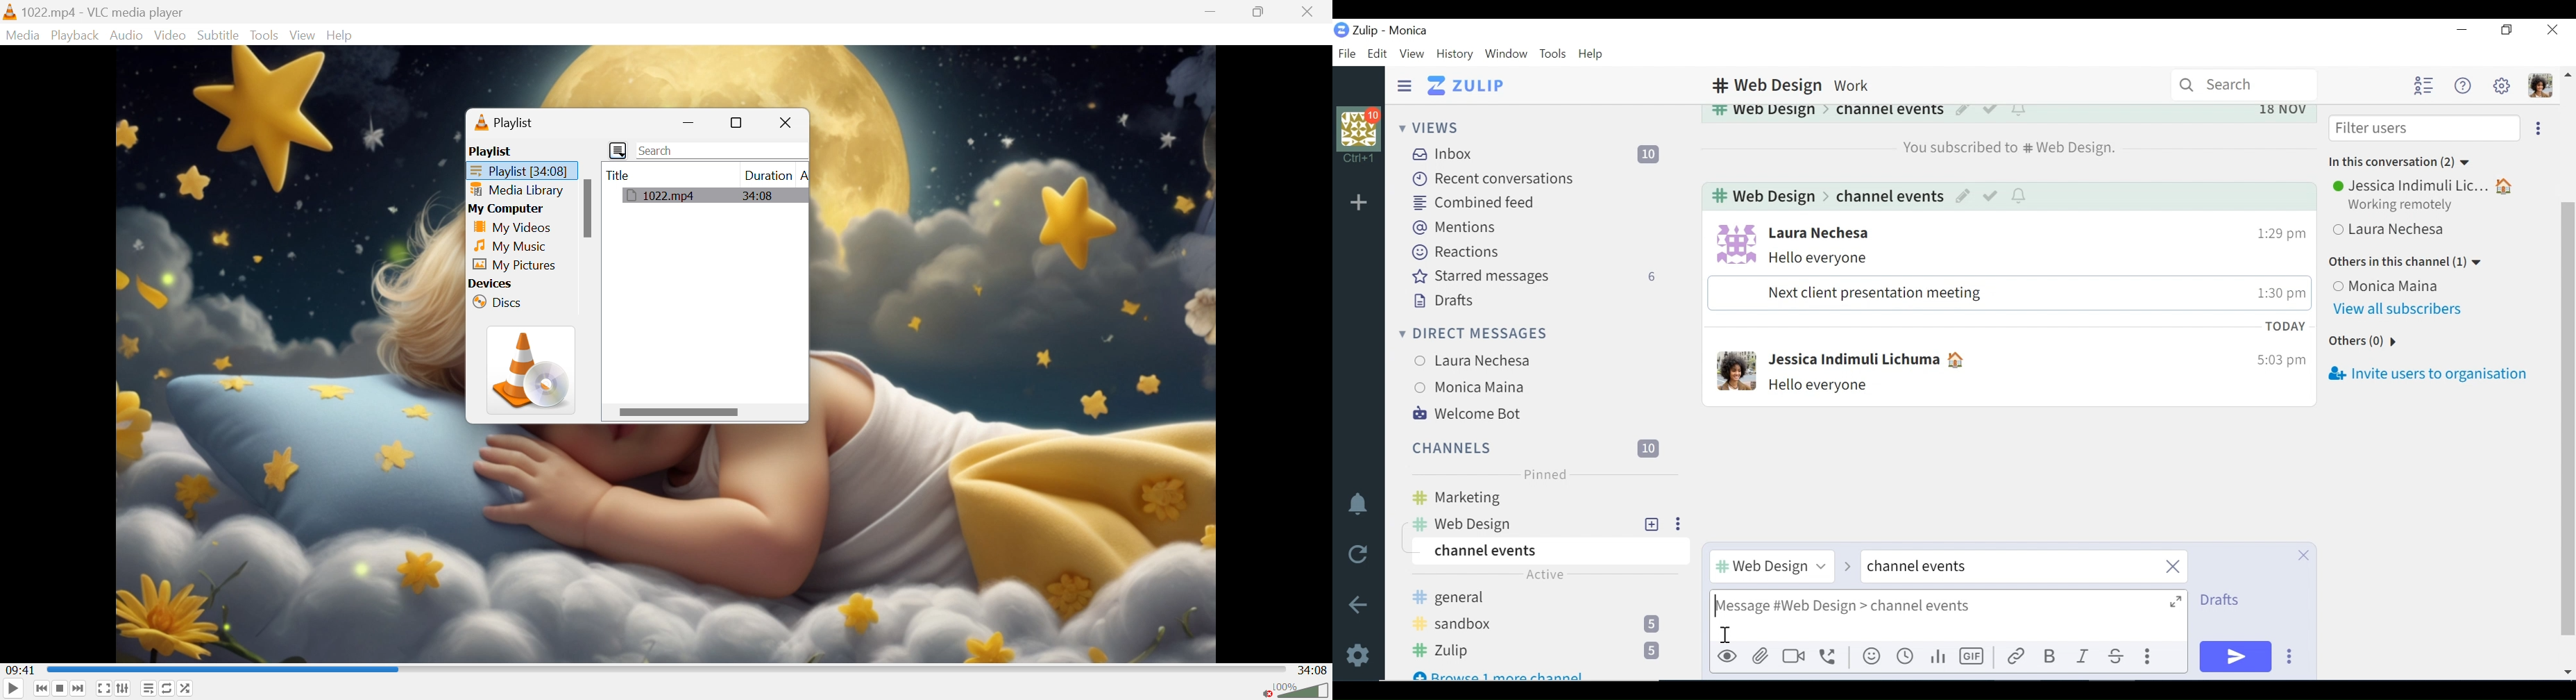 This screenshot has width=2576, height=700. Describe the element at coordinates (589, 208) in the screenshot. I see `Scroll bar` at that location.